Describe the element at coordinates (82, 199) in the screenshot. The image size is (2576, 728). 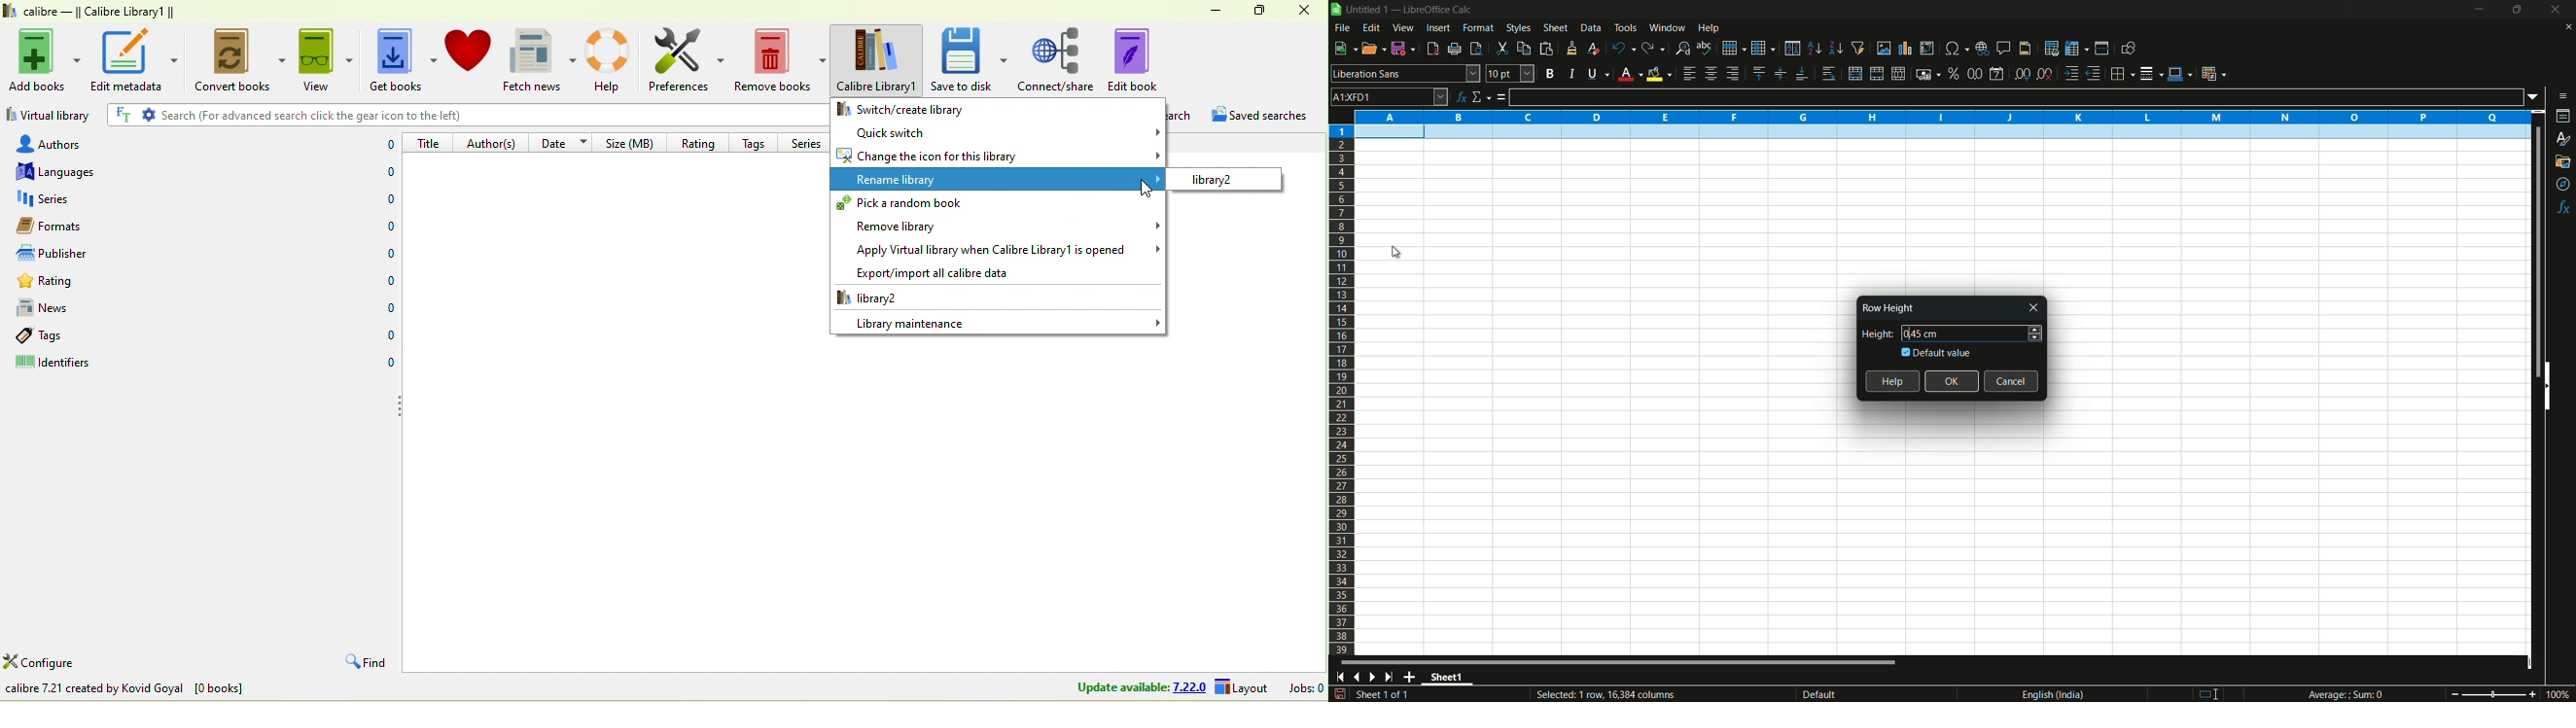
I see `series` at that location.